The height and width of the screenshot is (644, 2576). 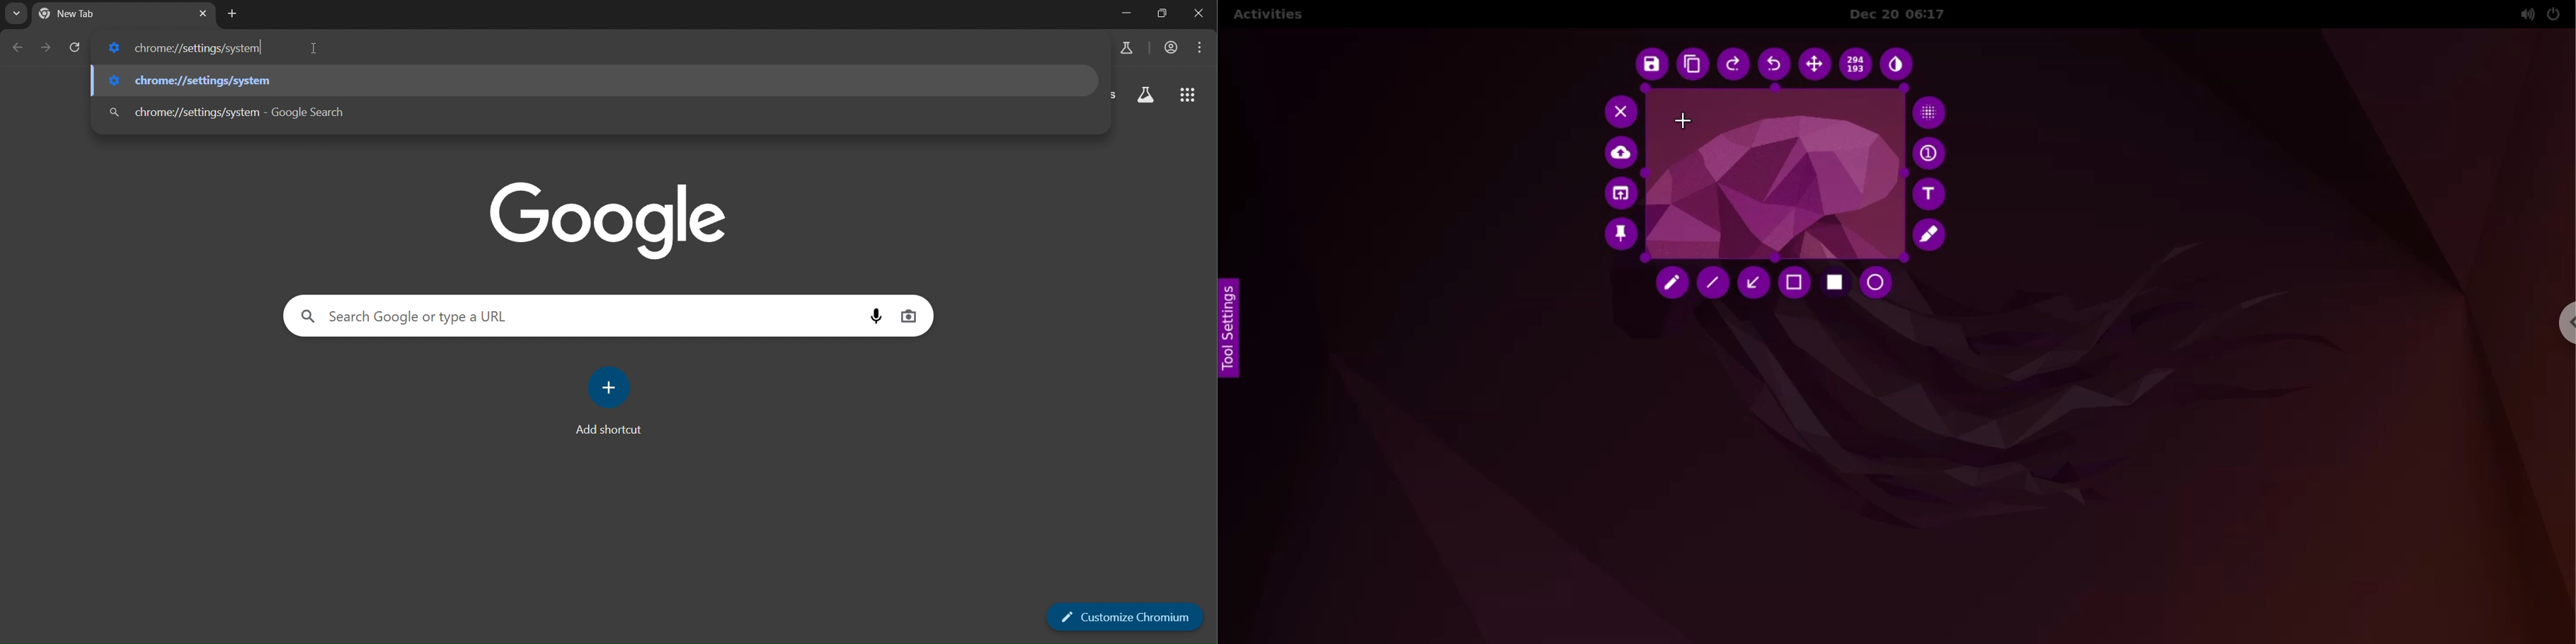 What do you see at coordinates (1836, 284) in the screenshot?
I see `rectangle tool` at bounding box center [1836, 284].